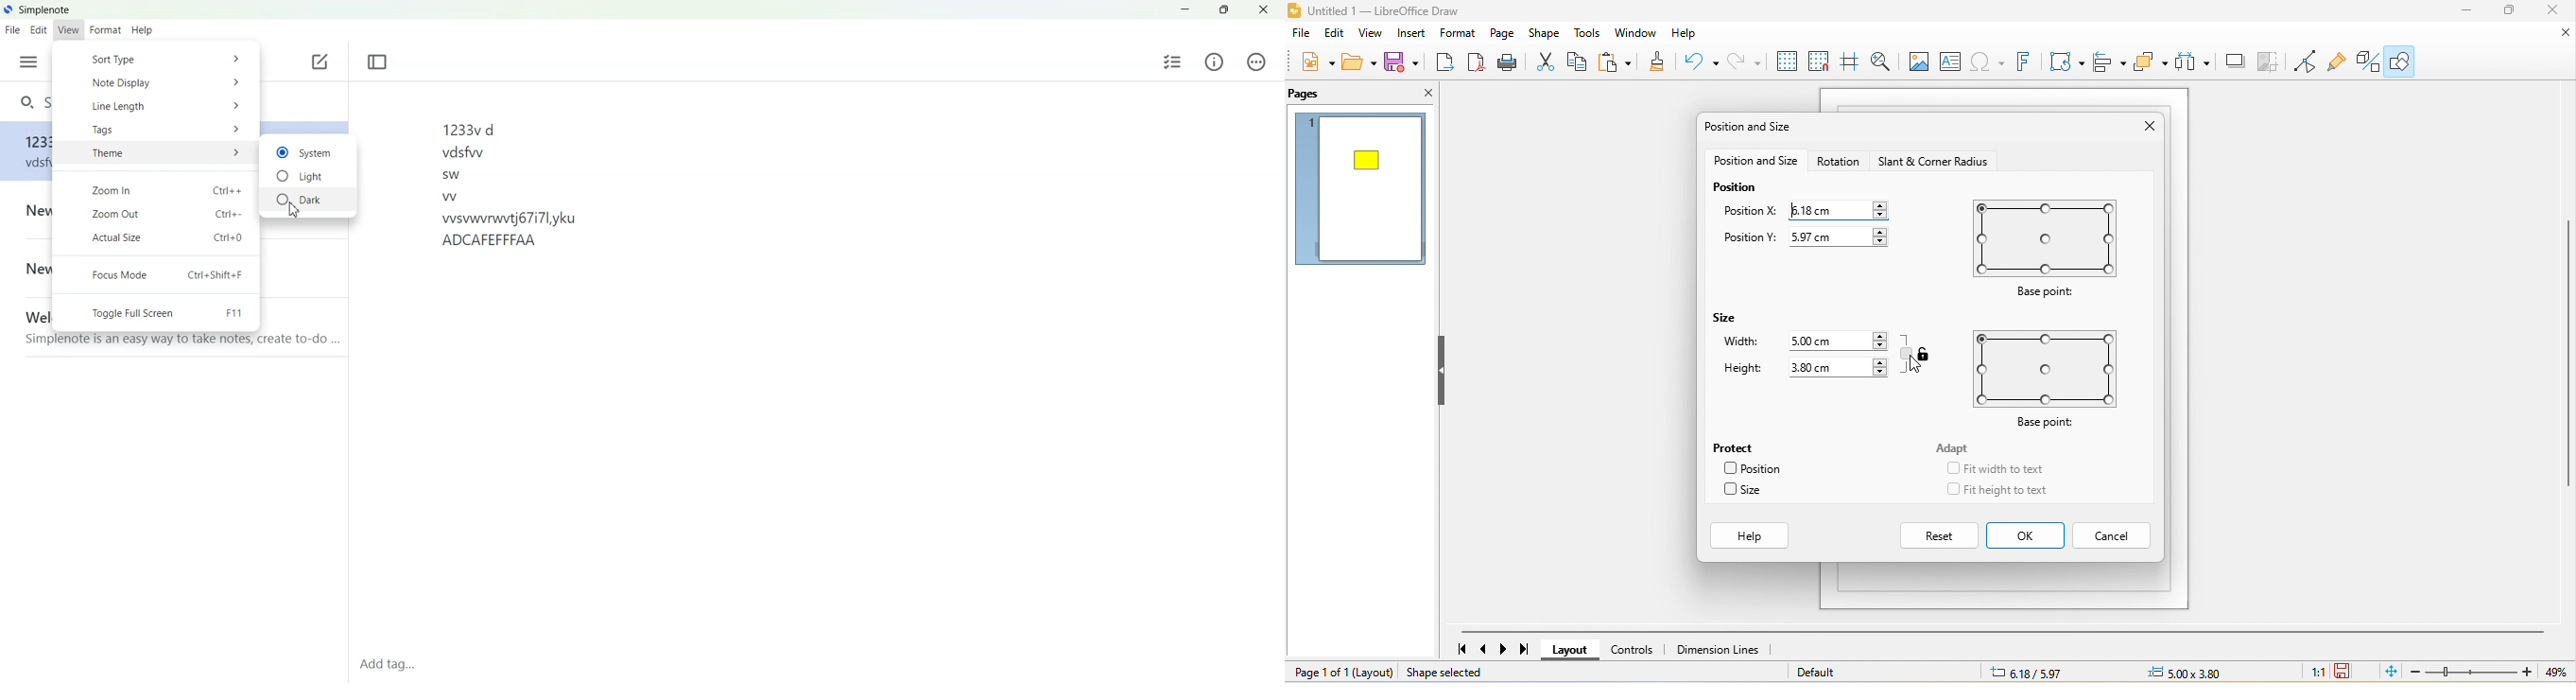 This screenshot has height=700, width=2576. Describe the element at coordinates (1822, 61) in the screenshot. I see `snap to grid` at that location.